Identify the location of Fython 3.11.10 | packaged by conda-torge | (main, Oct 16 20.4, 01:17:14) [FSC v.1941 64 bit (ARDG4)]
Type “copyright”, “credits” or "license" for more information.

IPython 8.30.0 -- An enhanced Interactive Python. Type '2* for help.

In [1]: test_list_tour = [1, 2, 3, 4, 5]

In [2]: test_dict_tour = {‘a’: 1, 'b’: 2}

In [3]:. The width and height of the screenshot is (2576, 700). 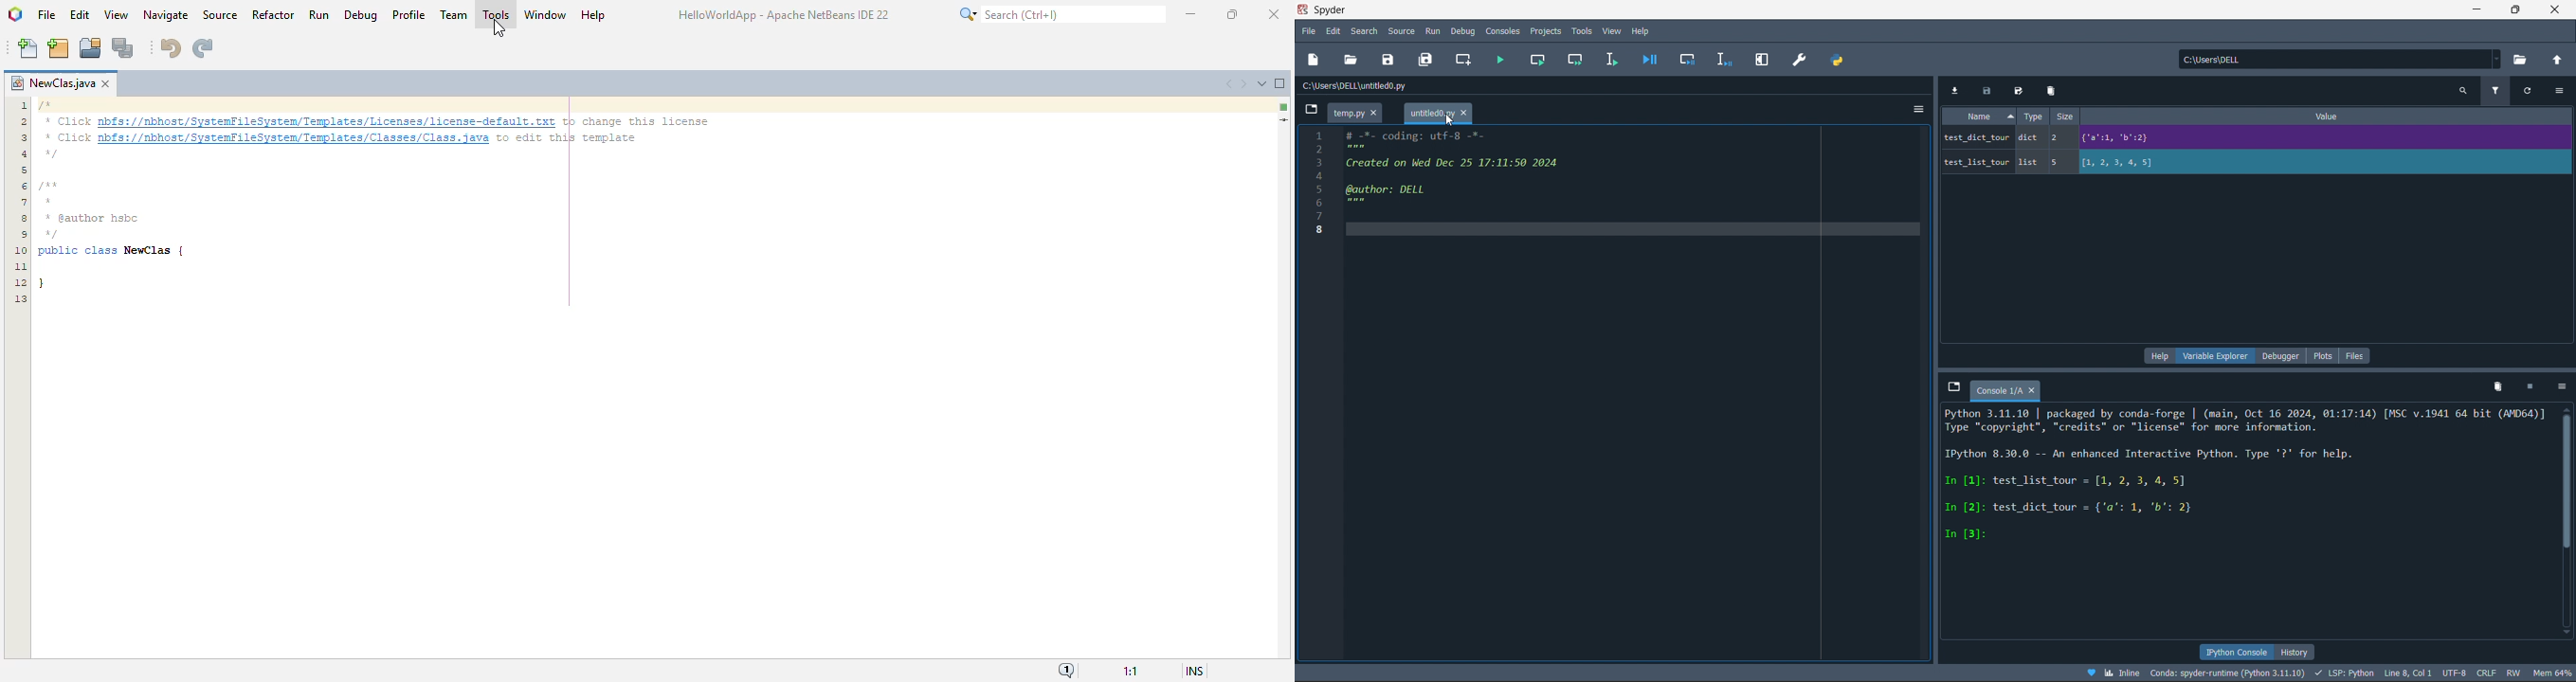
(2247, 478).